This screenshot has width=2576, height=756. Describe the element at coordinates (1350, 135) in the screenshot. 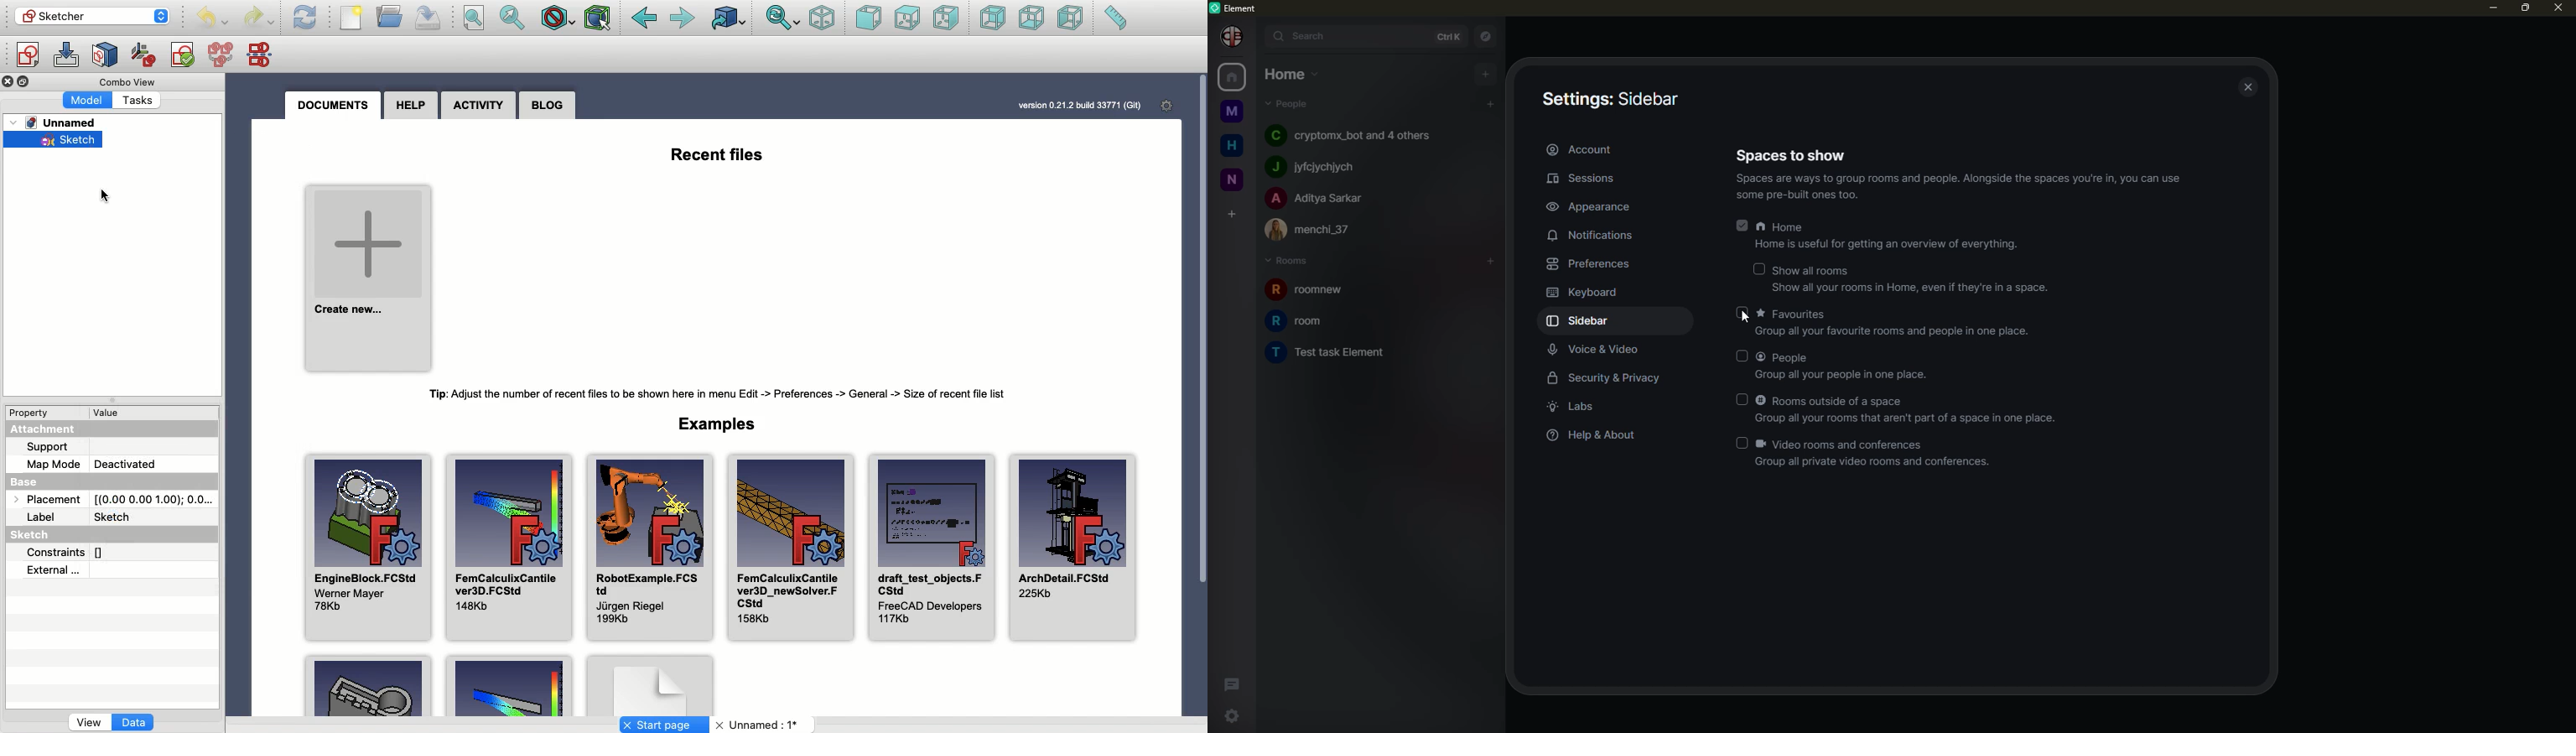

I see `people` at that location.